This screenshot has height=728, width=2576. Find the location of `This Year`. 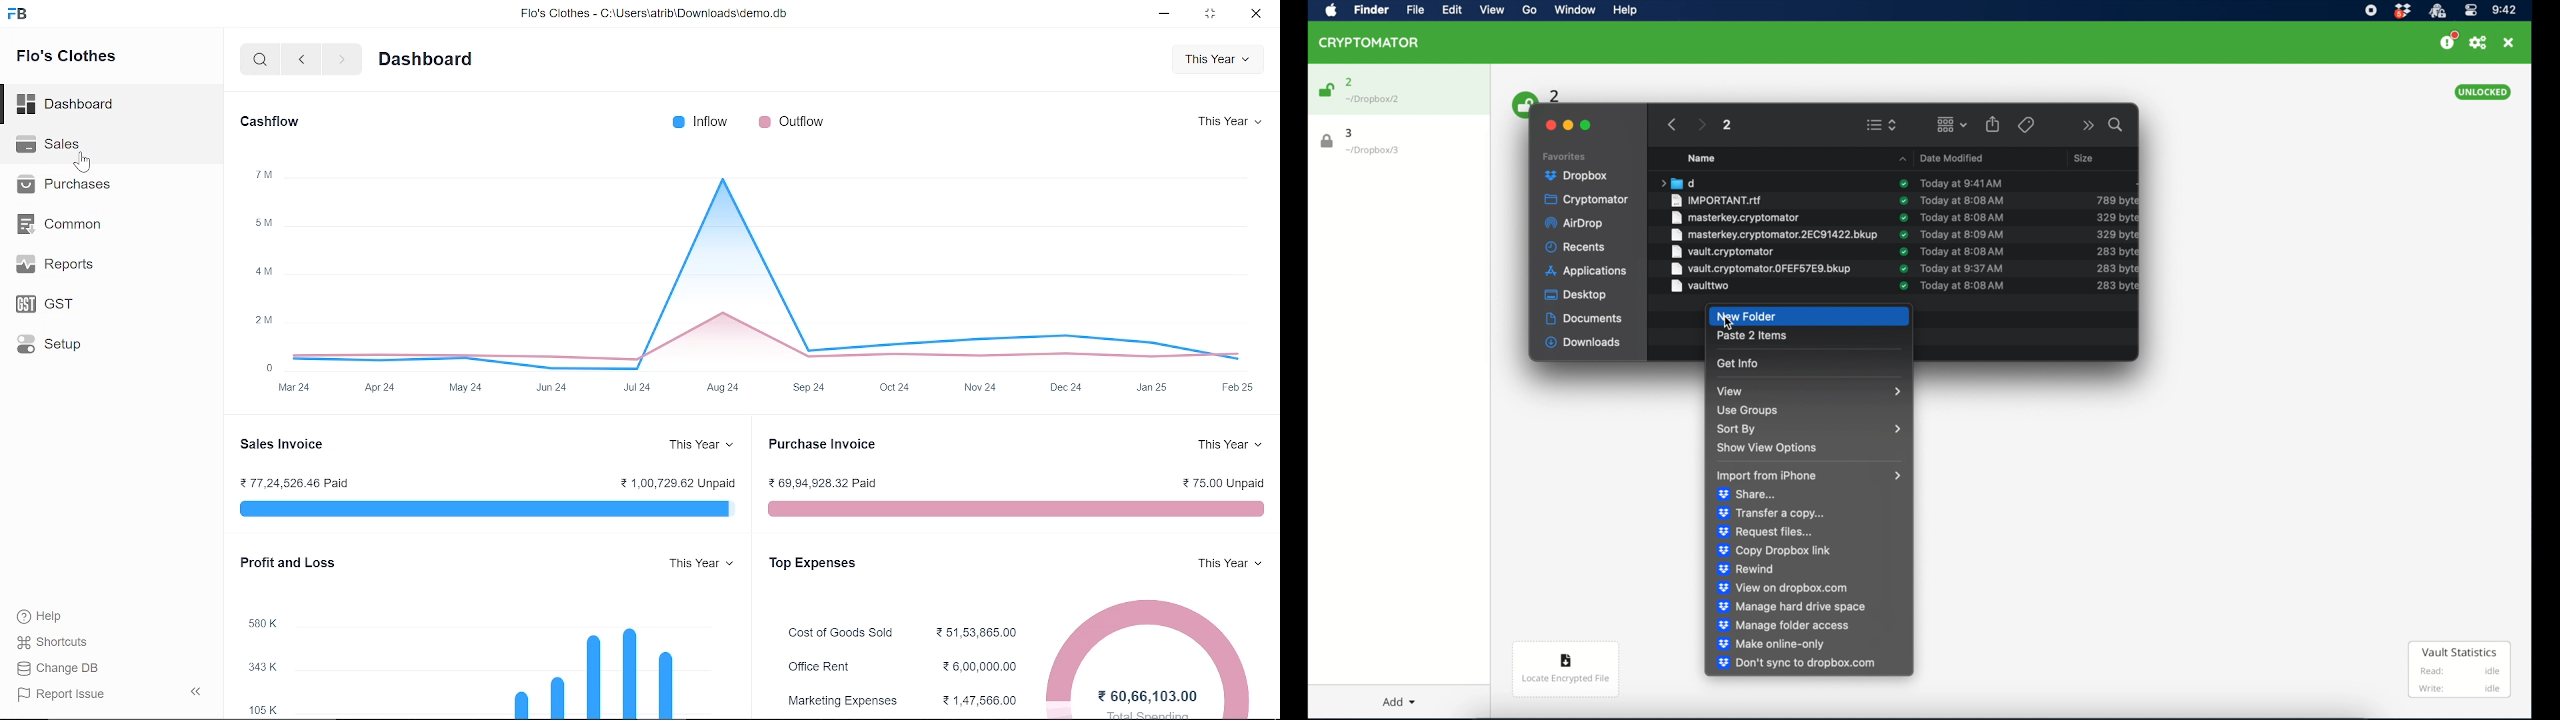

This Year is located at coordinates (1238, 122).